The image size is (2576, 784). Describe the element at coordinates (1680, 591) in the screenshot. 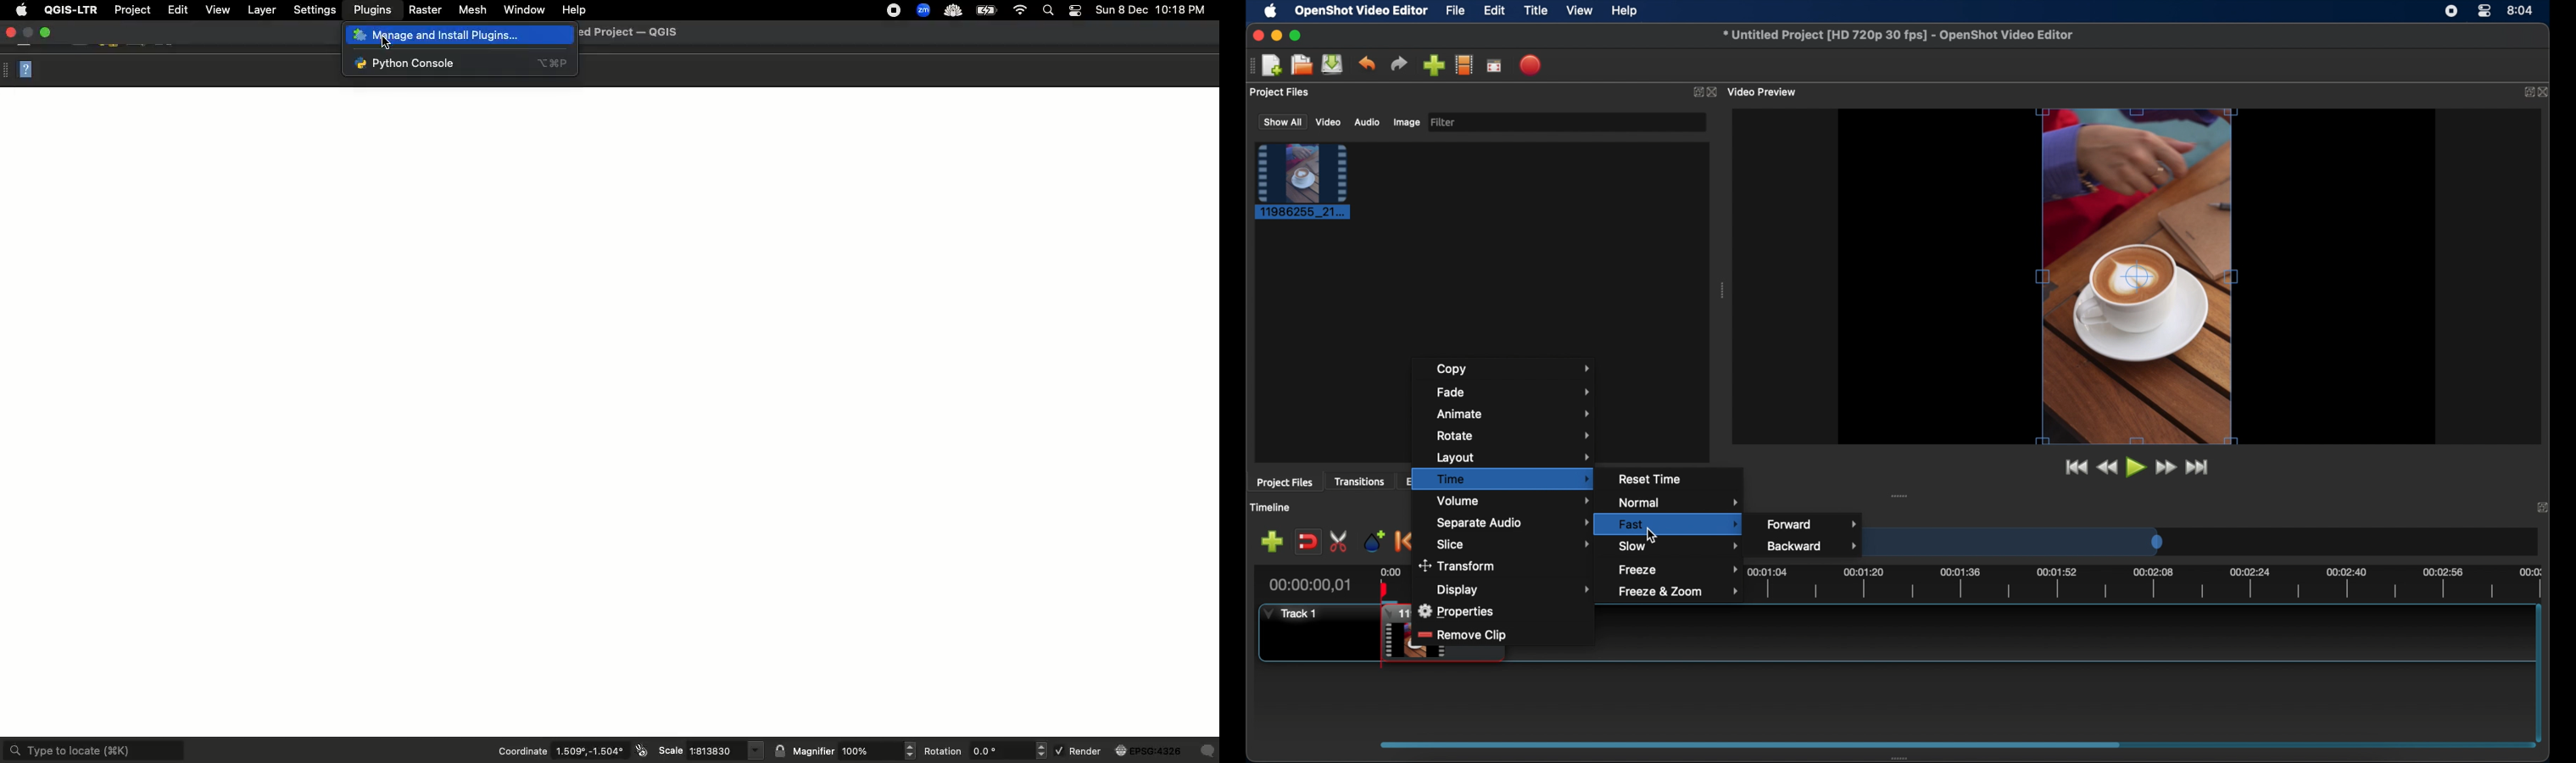

I see `freeze and zoom menu` at that location.